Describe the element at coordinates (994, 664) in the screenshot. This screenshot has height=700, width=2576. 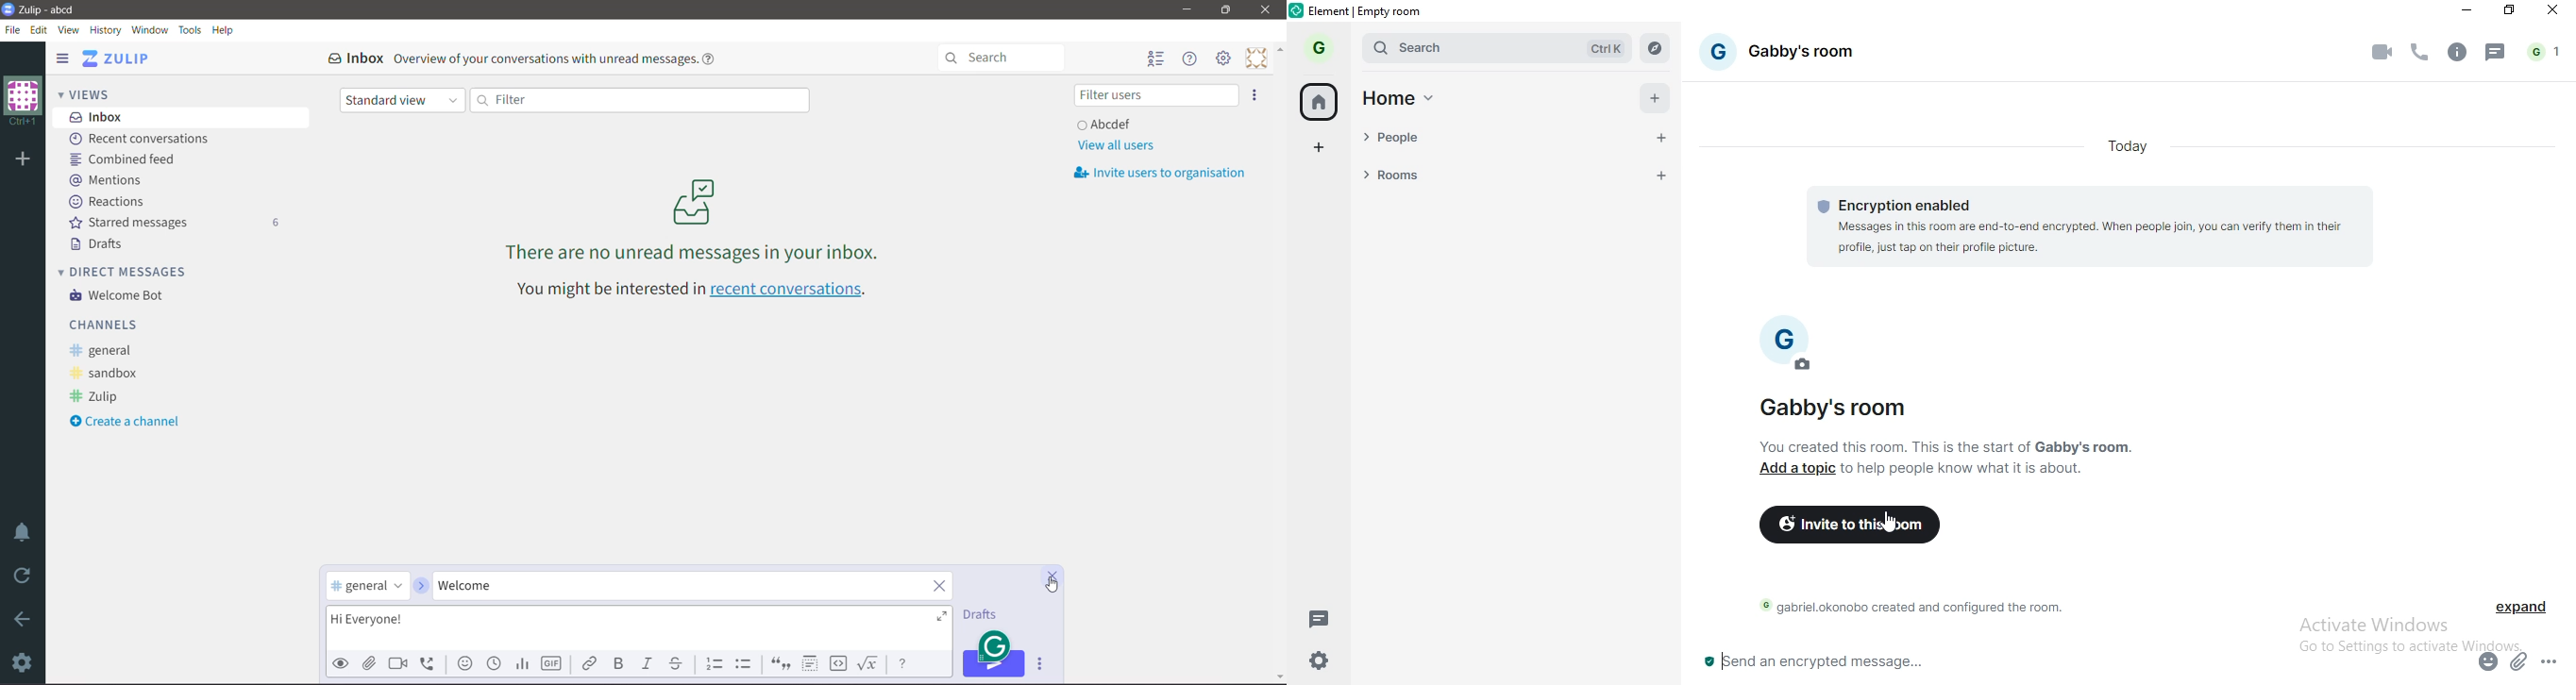
I see `Send` at that location.